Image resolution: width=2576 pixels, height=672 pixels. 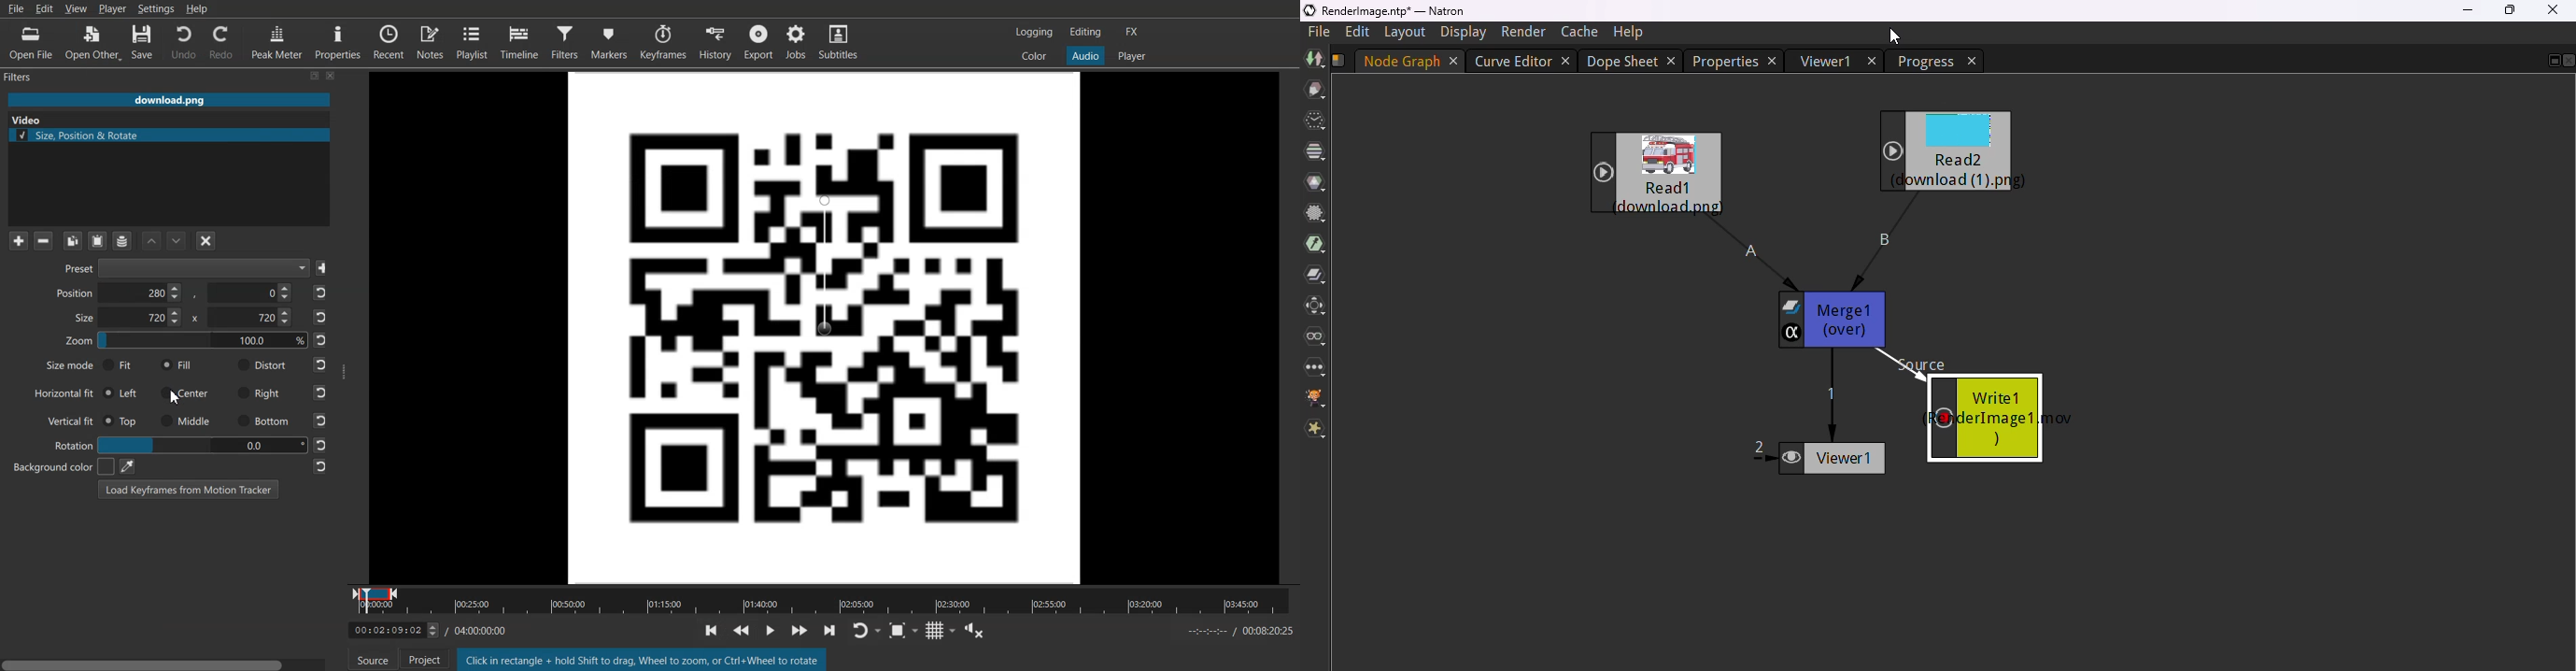 What do you see at coordinates (772, 629) in the screenshot?
I see `Toggle play or pause` at bounding box center [772, 629].